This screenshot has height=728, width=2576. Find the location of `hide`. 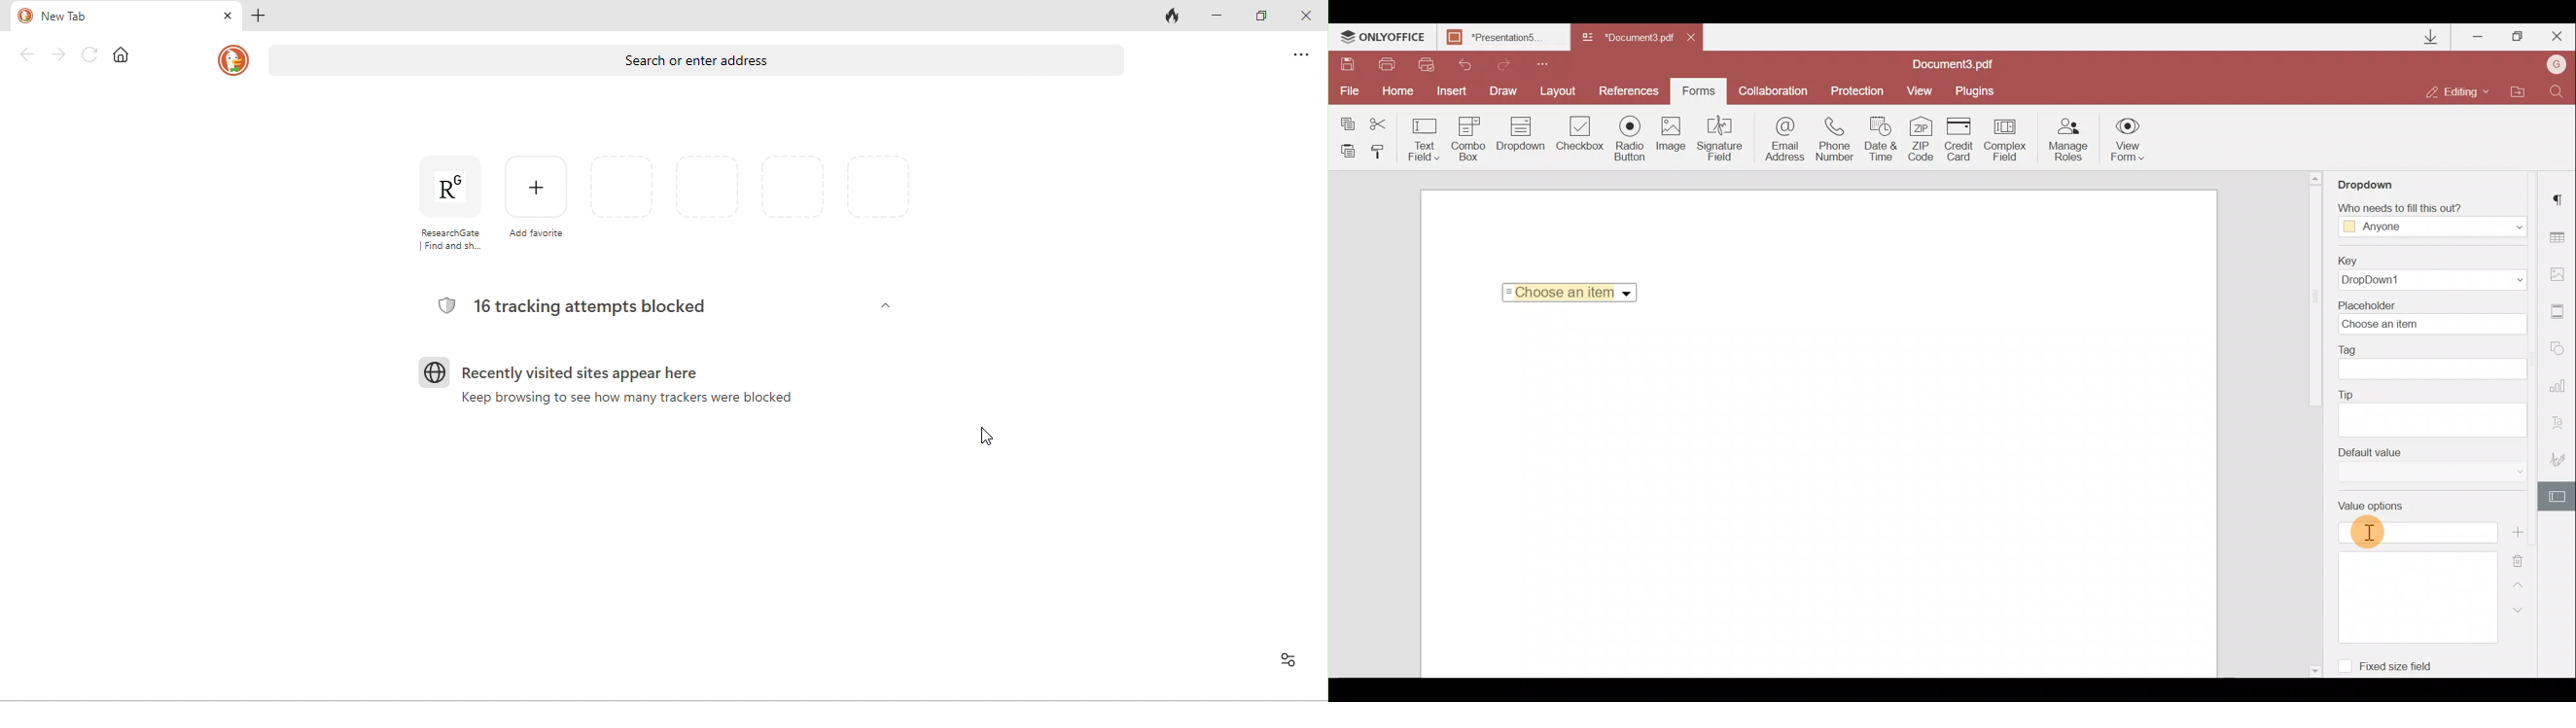

hide is located at coordinates (883, 306).